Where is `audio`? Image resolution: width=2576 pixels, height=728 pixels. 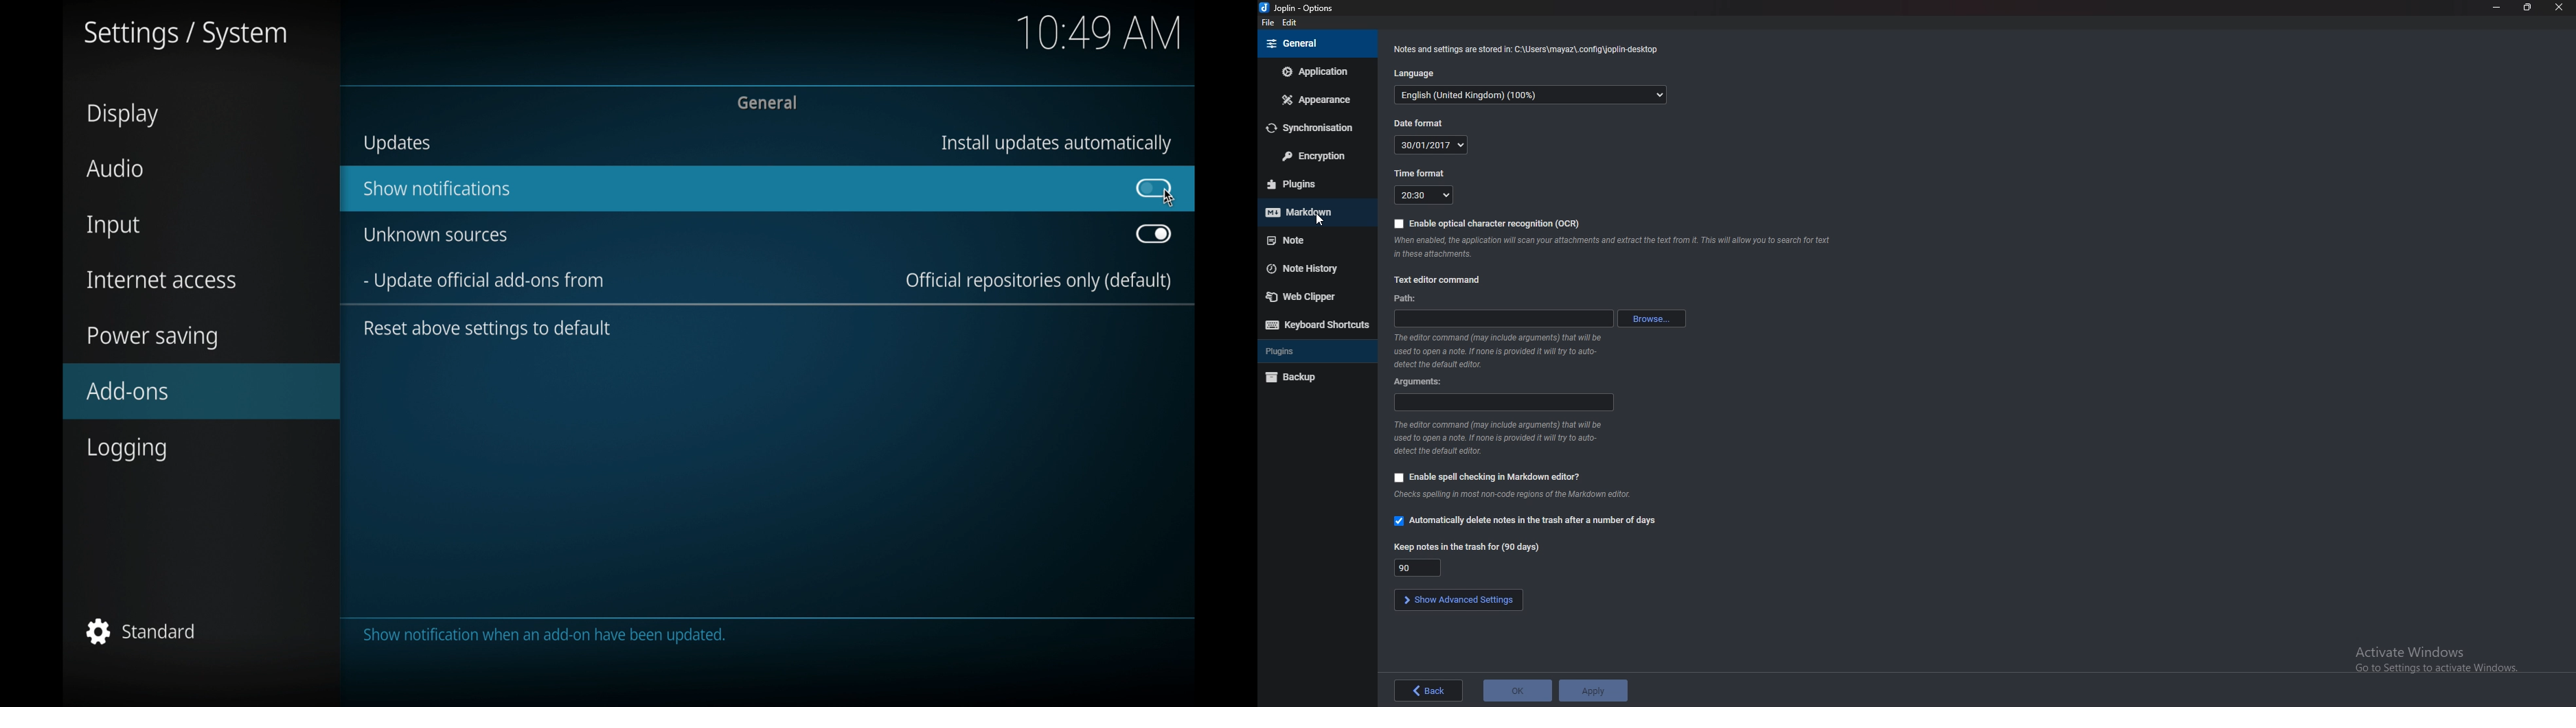 audio is located at coordinates (115, 169).